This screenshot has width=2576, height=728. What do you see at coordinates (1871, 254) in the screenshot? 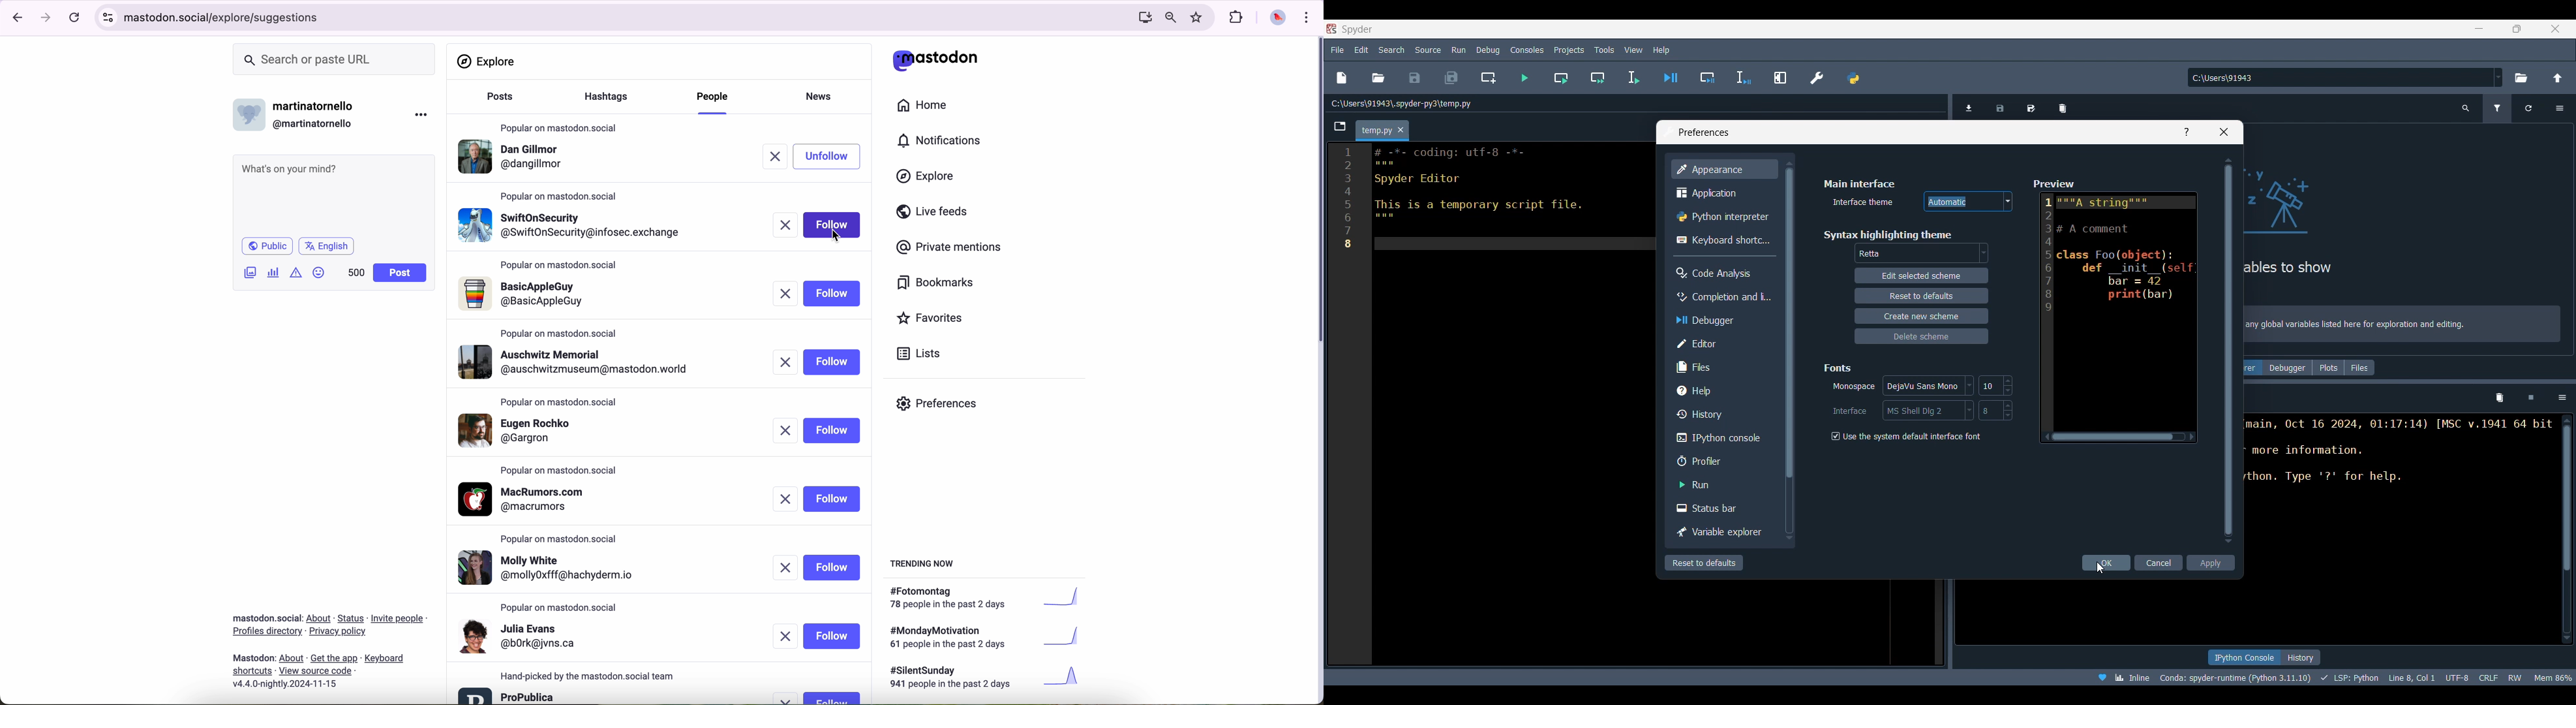
I see `Selected theme: retta` at bounding box center [1871, 254].